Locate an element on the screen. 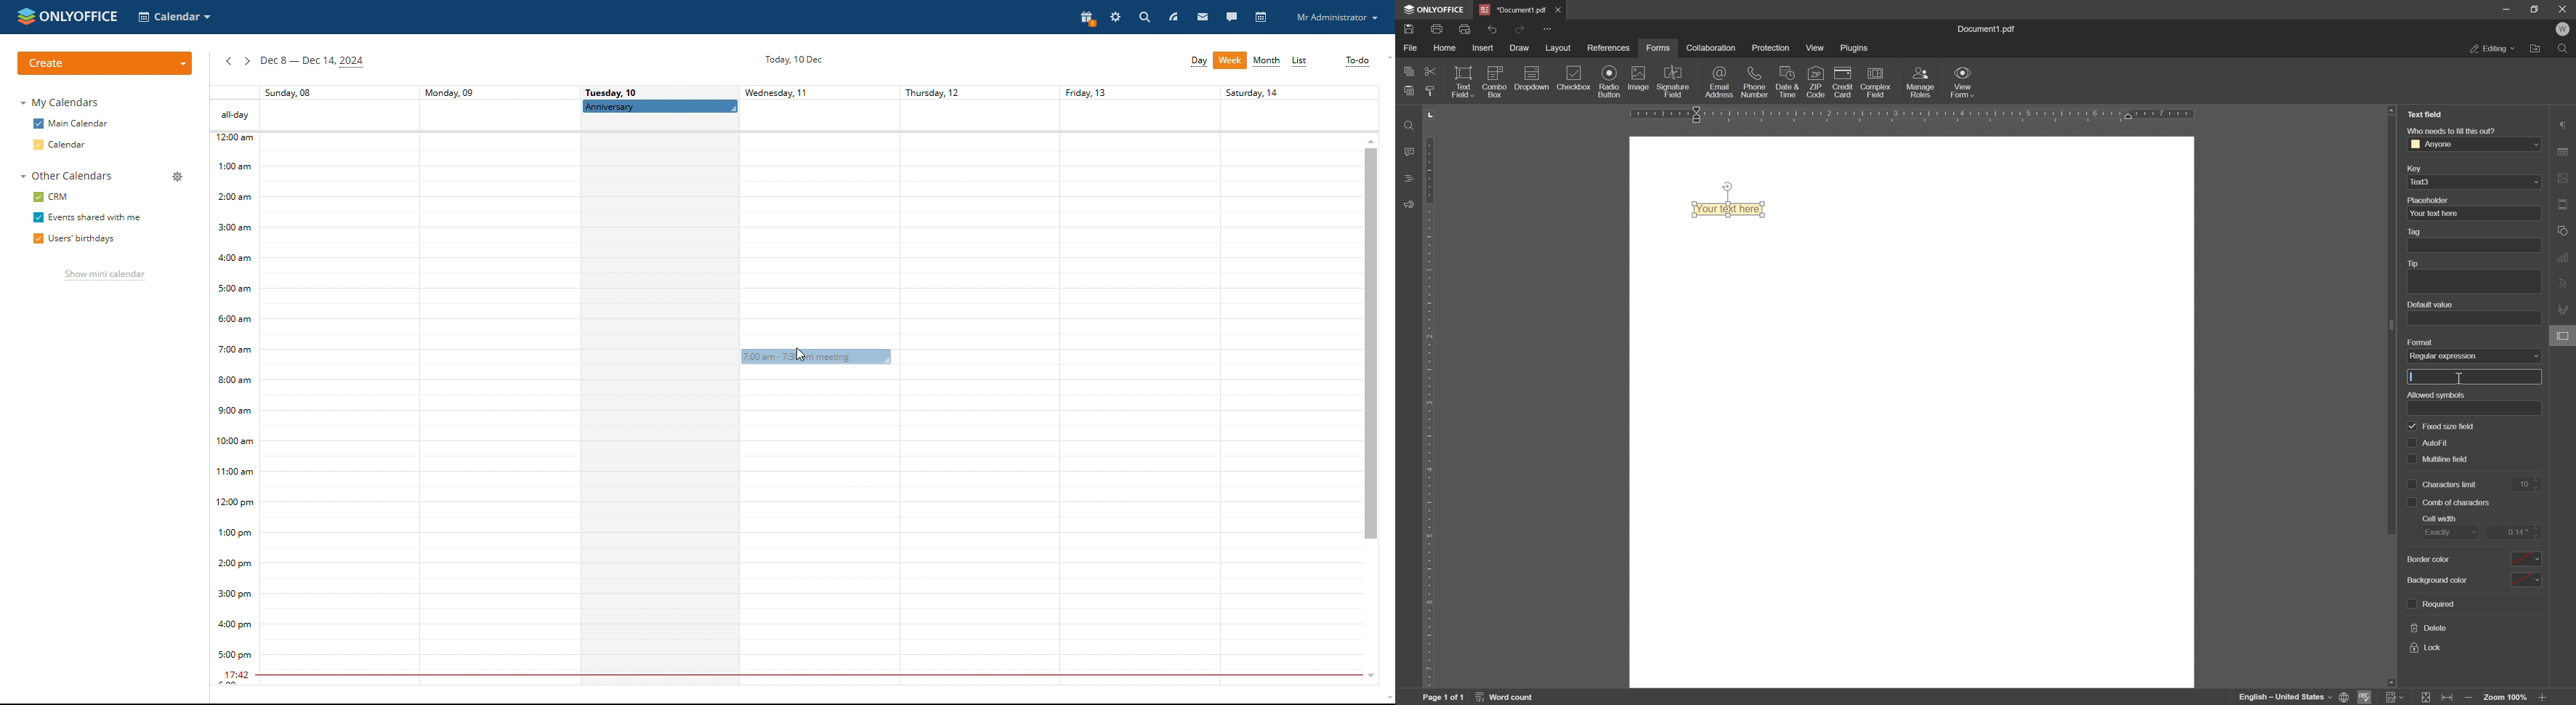 The height and width of the screenshot is (728, 2576). textbox is located at coordinates (2480, 408).